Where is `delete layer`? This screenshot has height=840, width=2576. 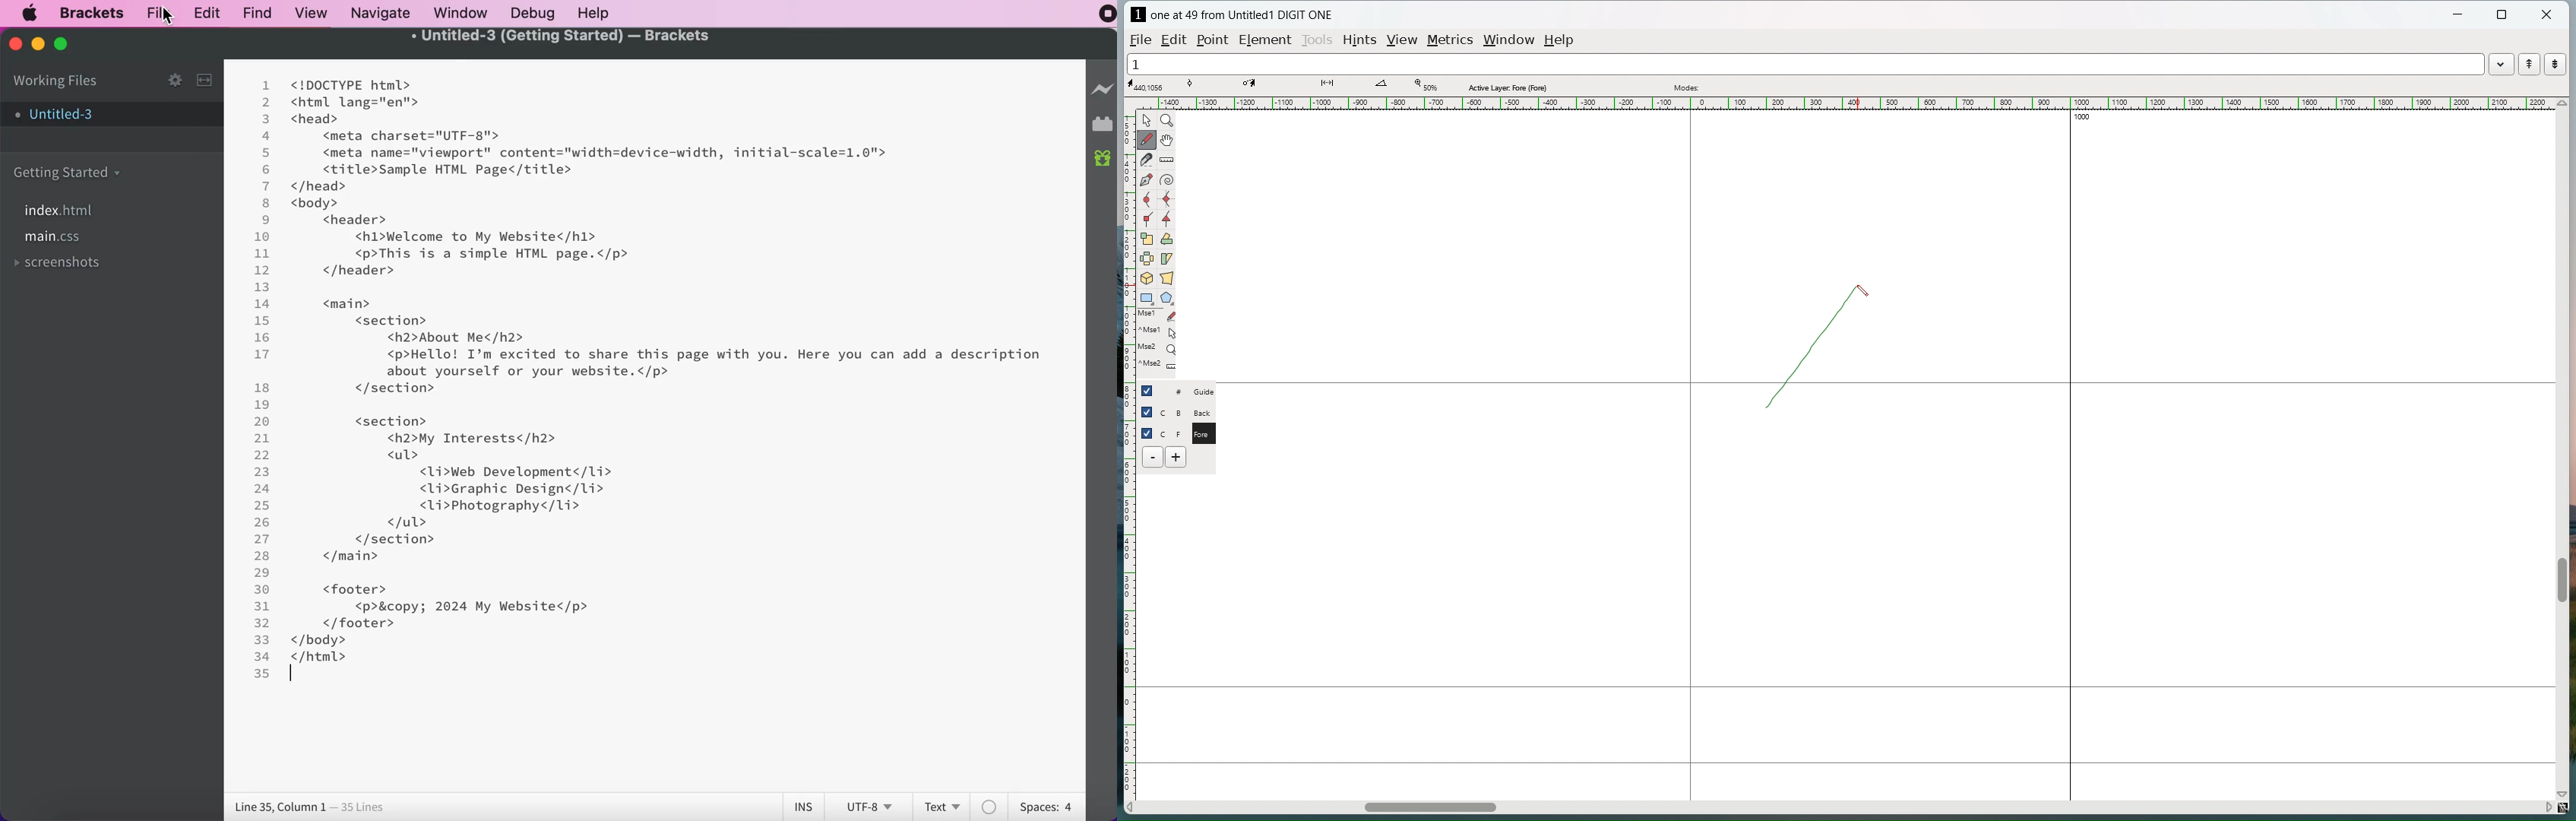
delete layer is located at coordinates (1153, 457).